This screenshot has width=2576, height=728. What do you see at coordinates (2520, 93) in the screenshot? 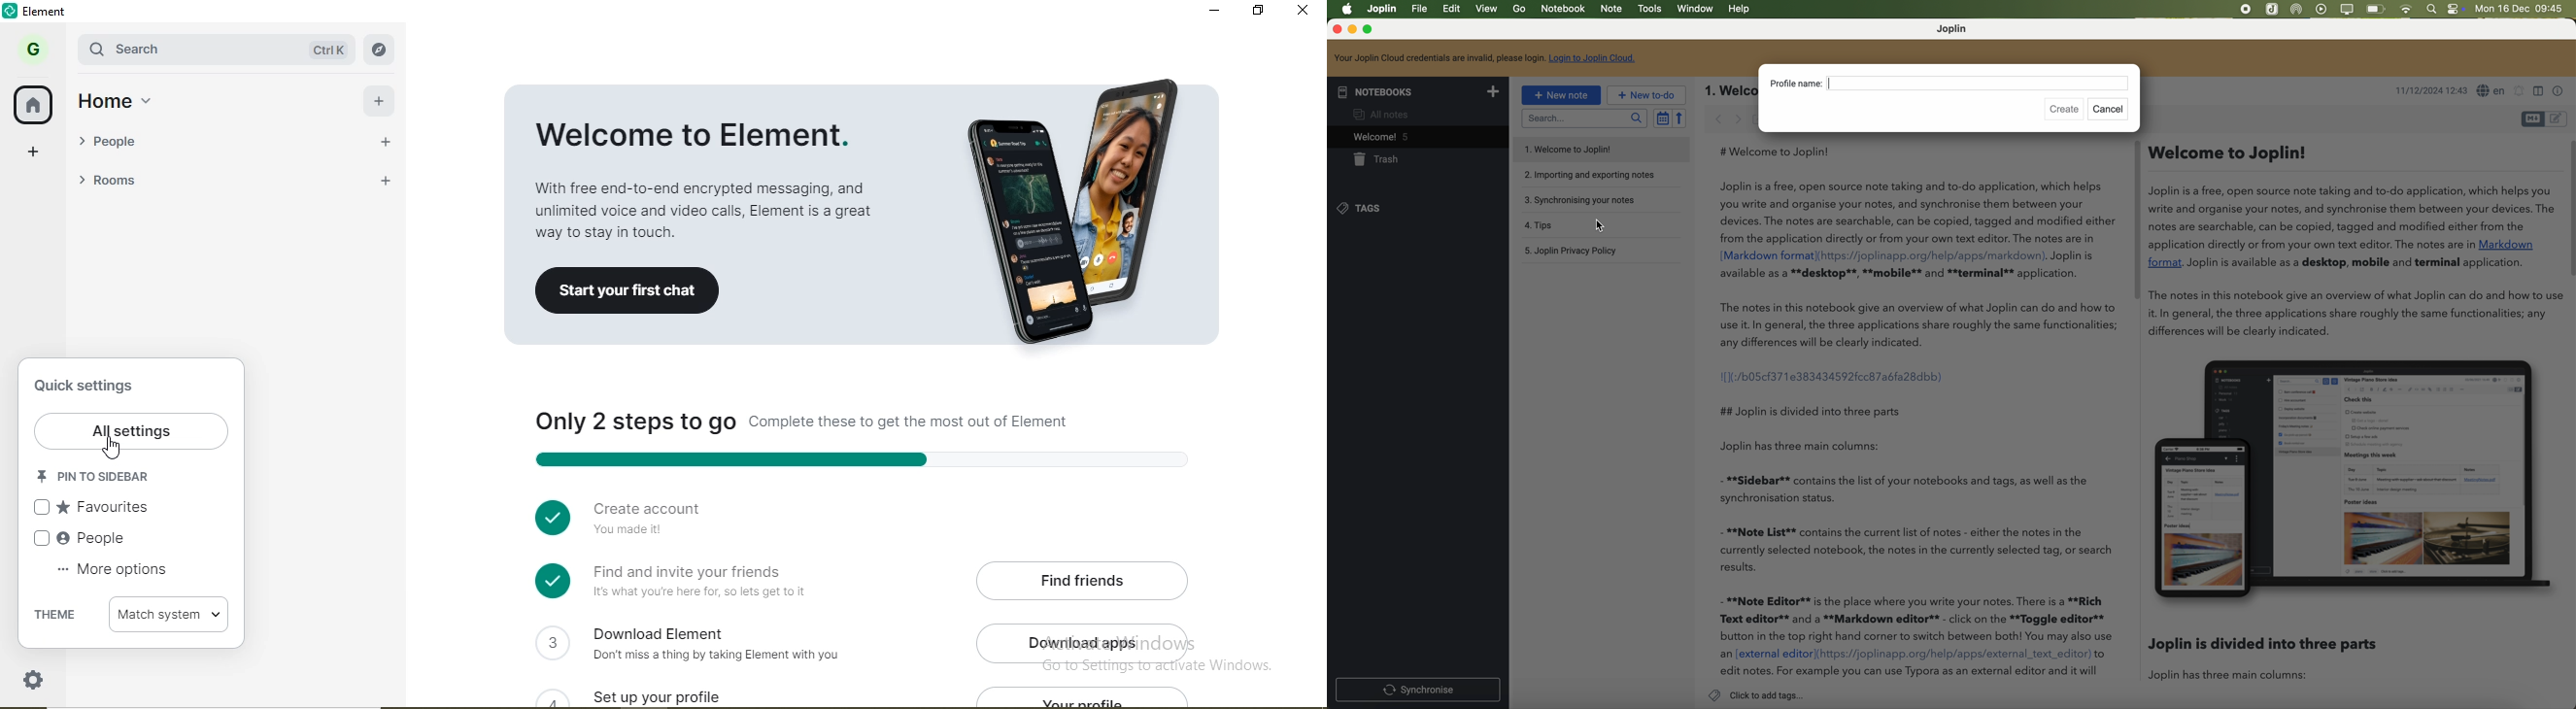
I see `set alarm` at bounding box center [2520, 93].